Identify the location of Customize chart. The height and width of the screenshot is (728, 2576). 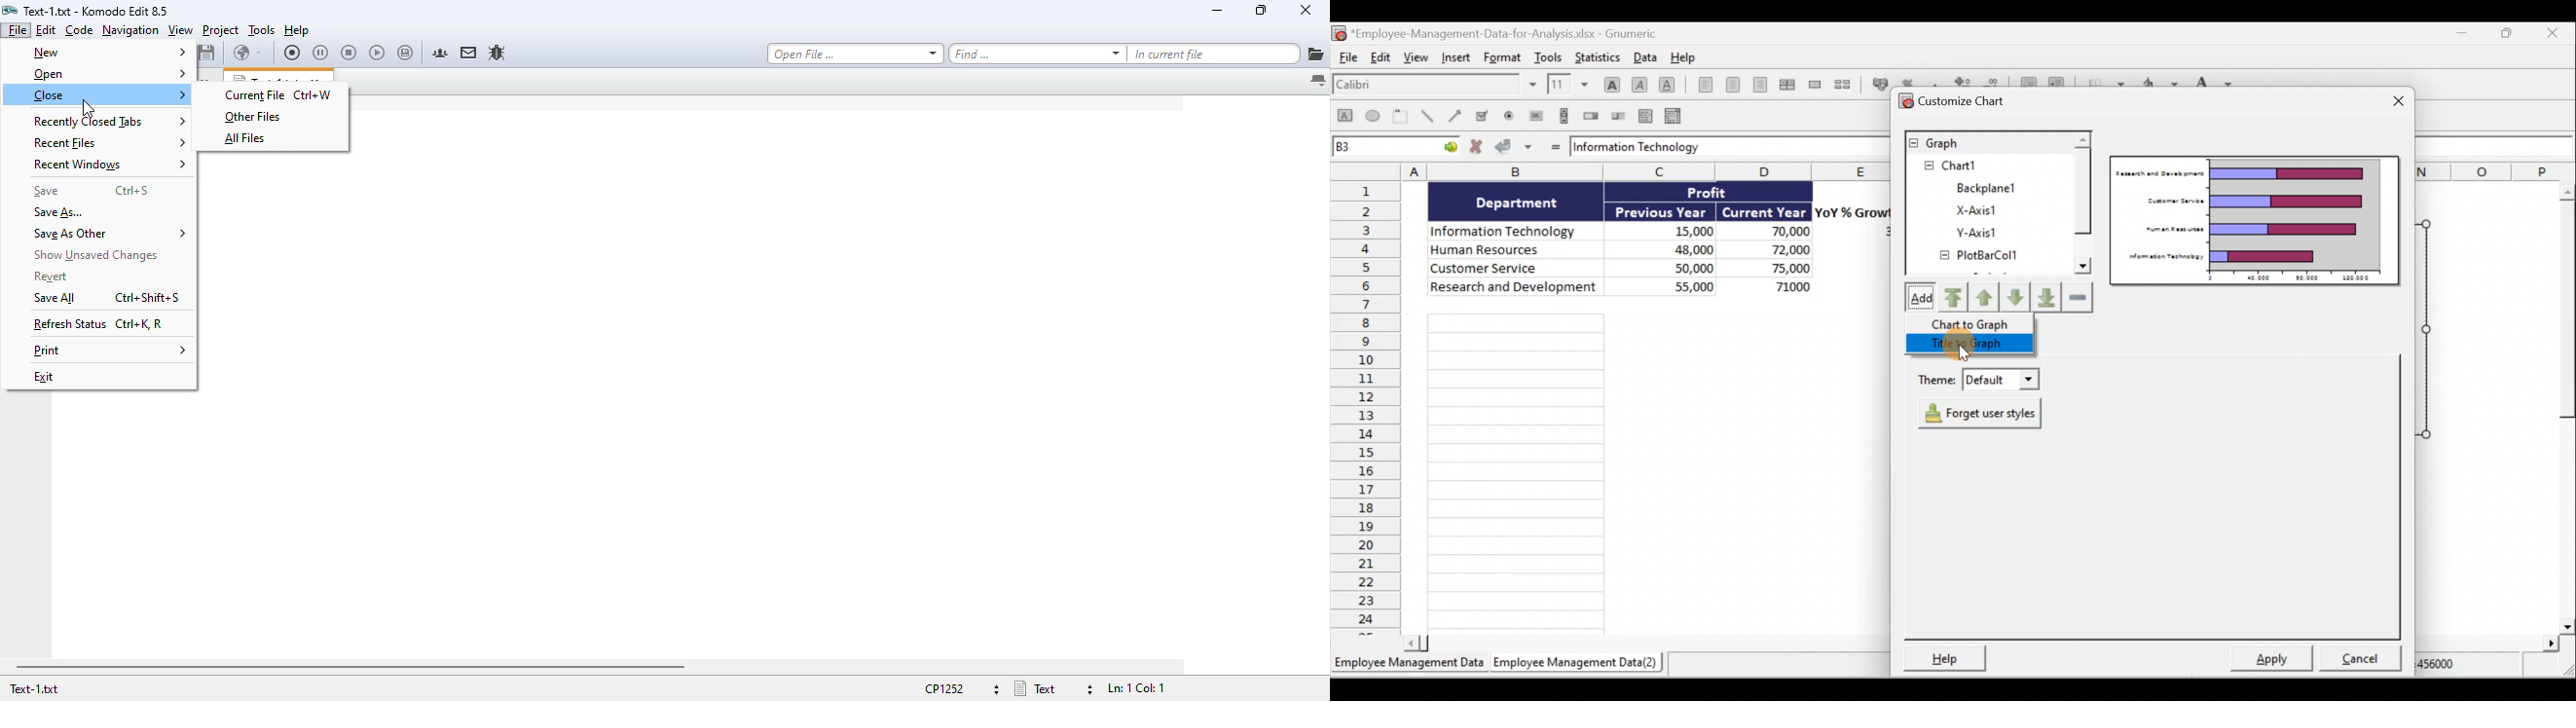
(1956, 102).